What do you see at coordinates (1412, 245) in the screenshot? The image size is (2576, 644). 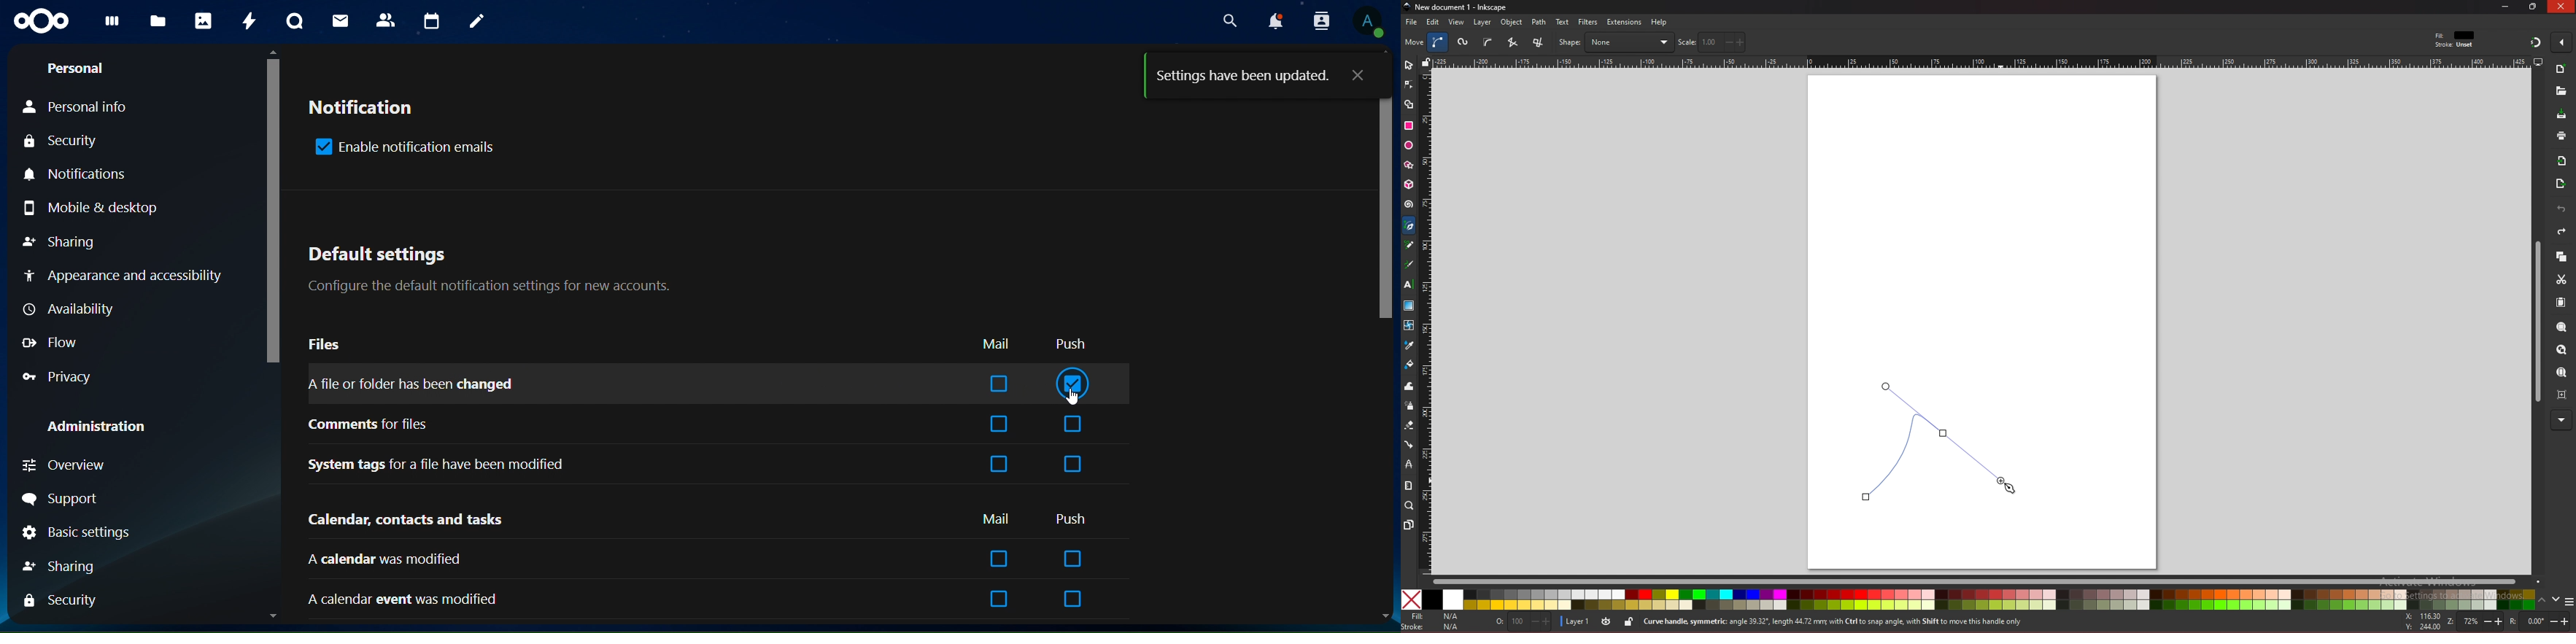 I see `pencil` at bounding box center [1412, 245].